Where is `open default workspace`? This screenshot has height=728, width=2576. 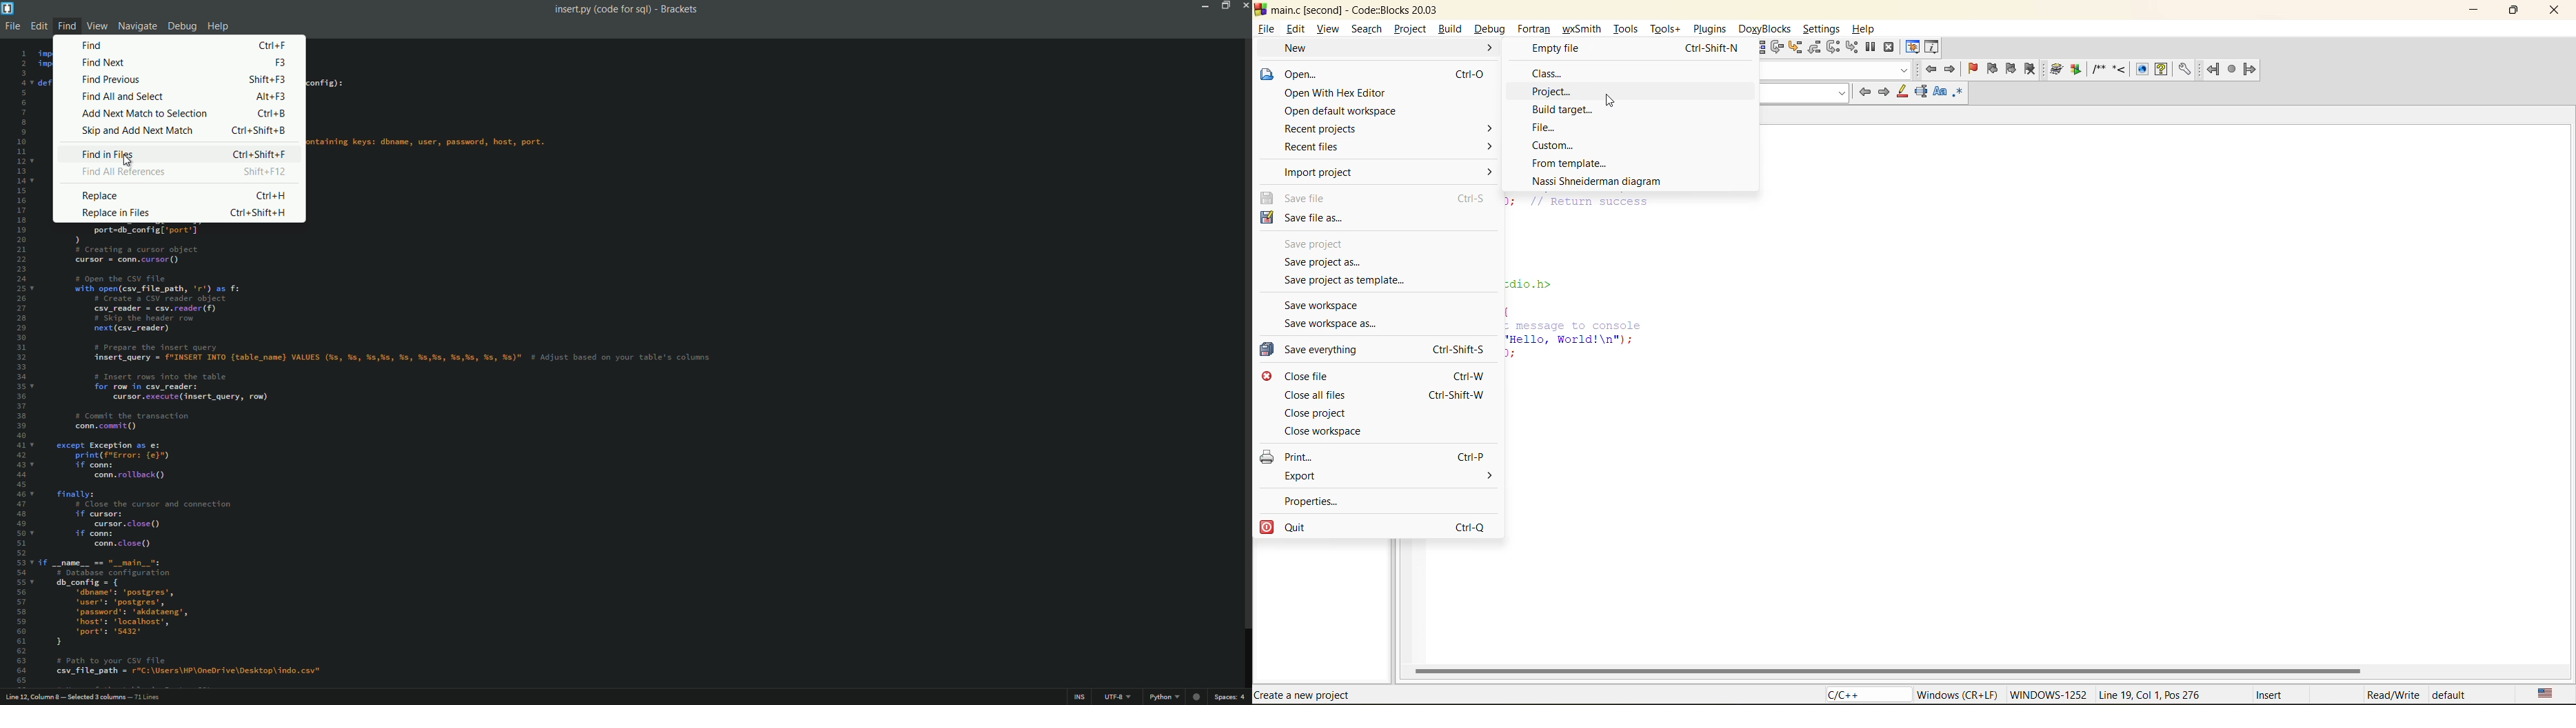
open default workspace is located at coordinates (1342, 111).